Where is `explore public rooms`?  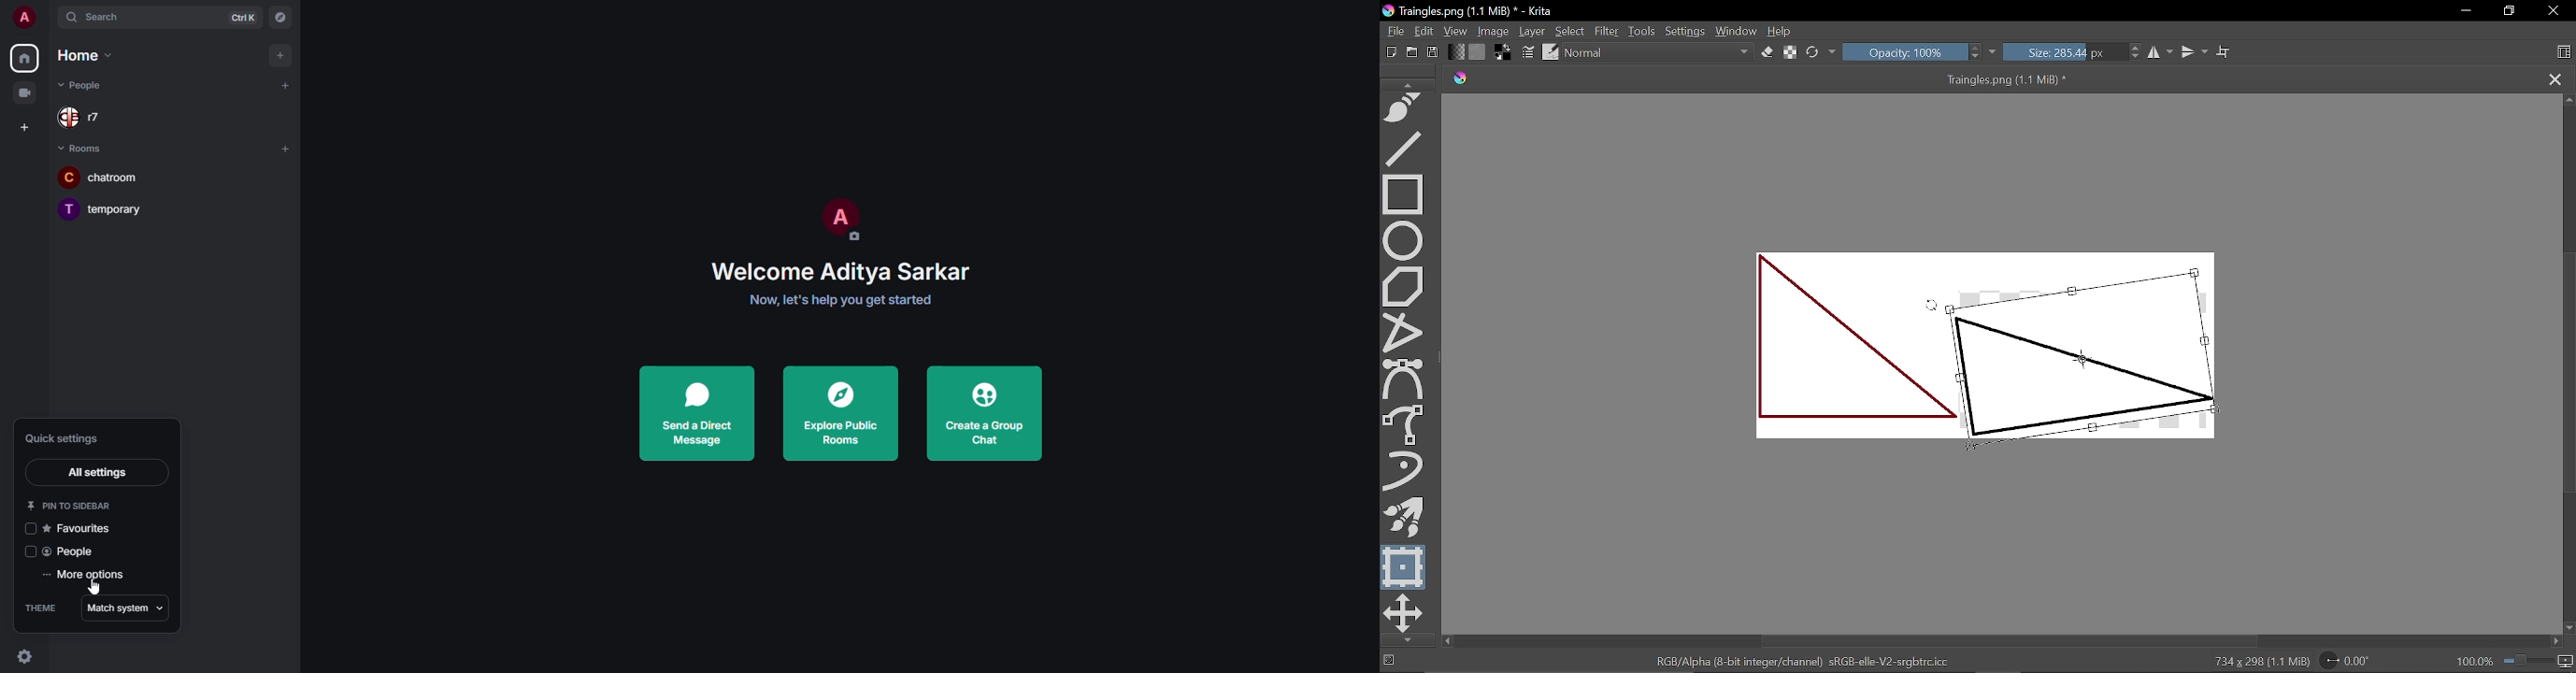 explore public rooms is located at coordinates (843, 411).